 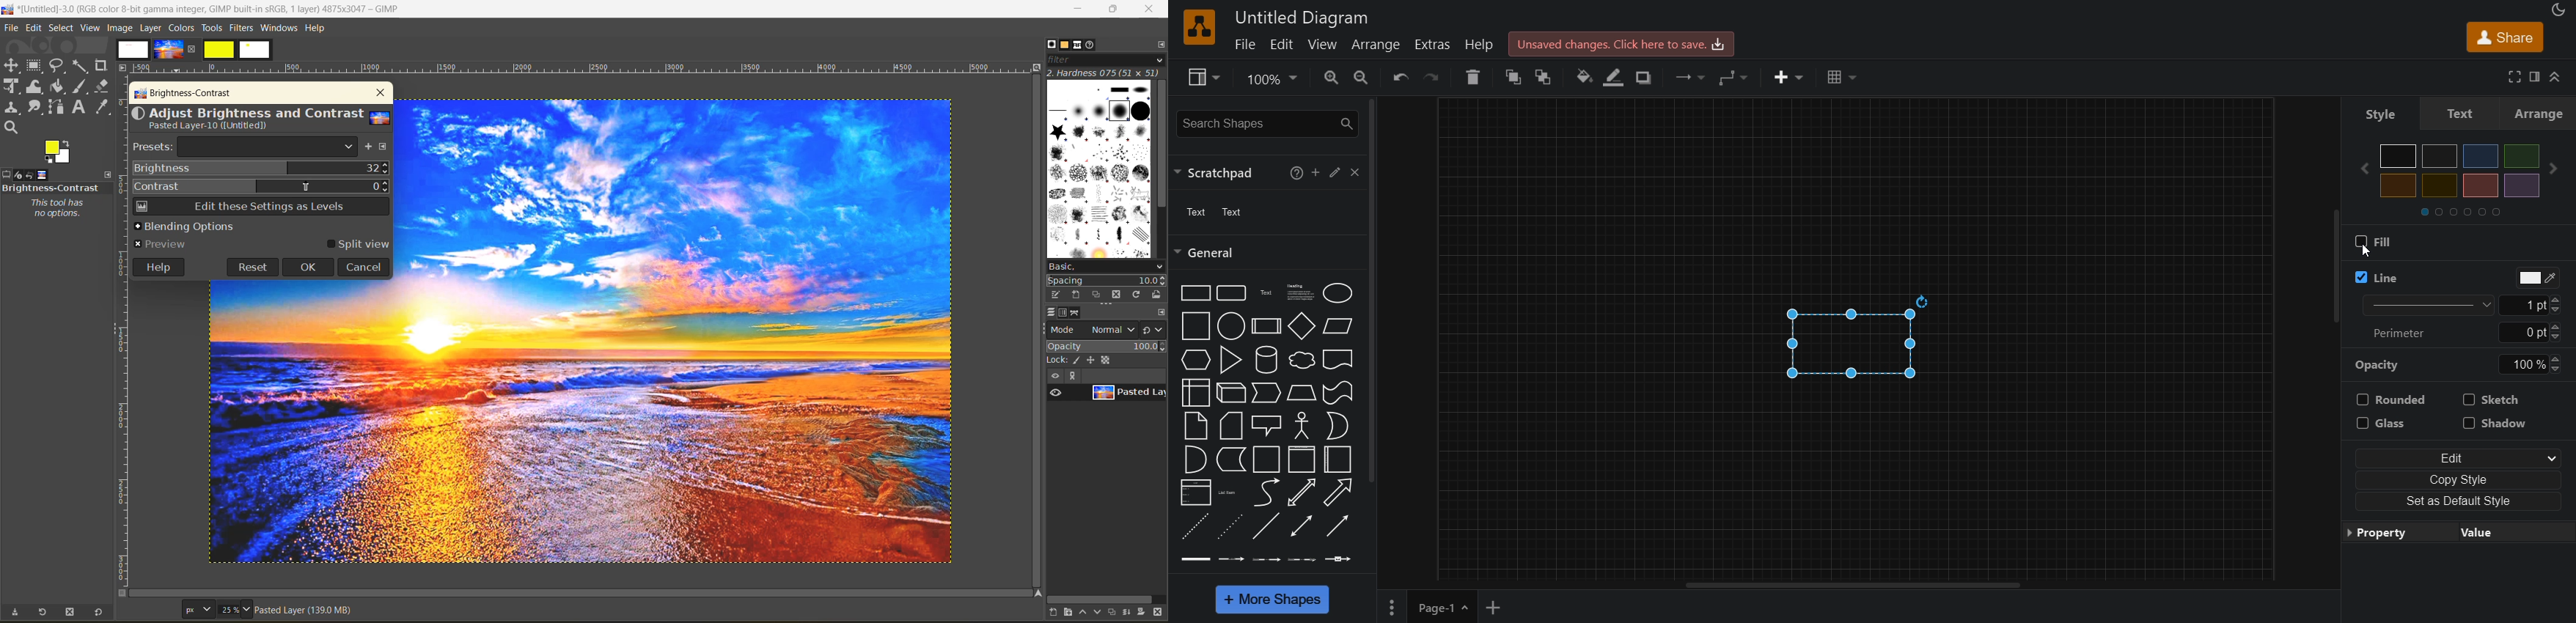 What do you see at coordinates (1189, 305) in the screenshot?
I see `cursor` at bounding box center [1189, 305].